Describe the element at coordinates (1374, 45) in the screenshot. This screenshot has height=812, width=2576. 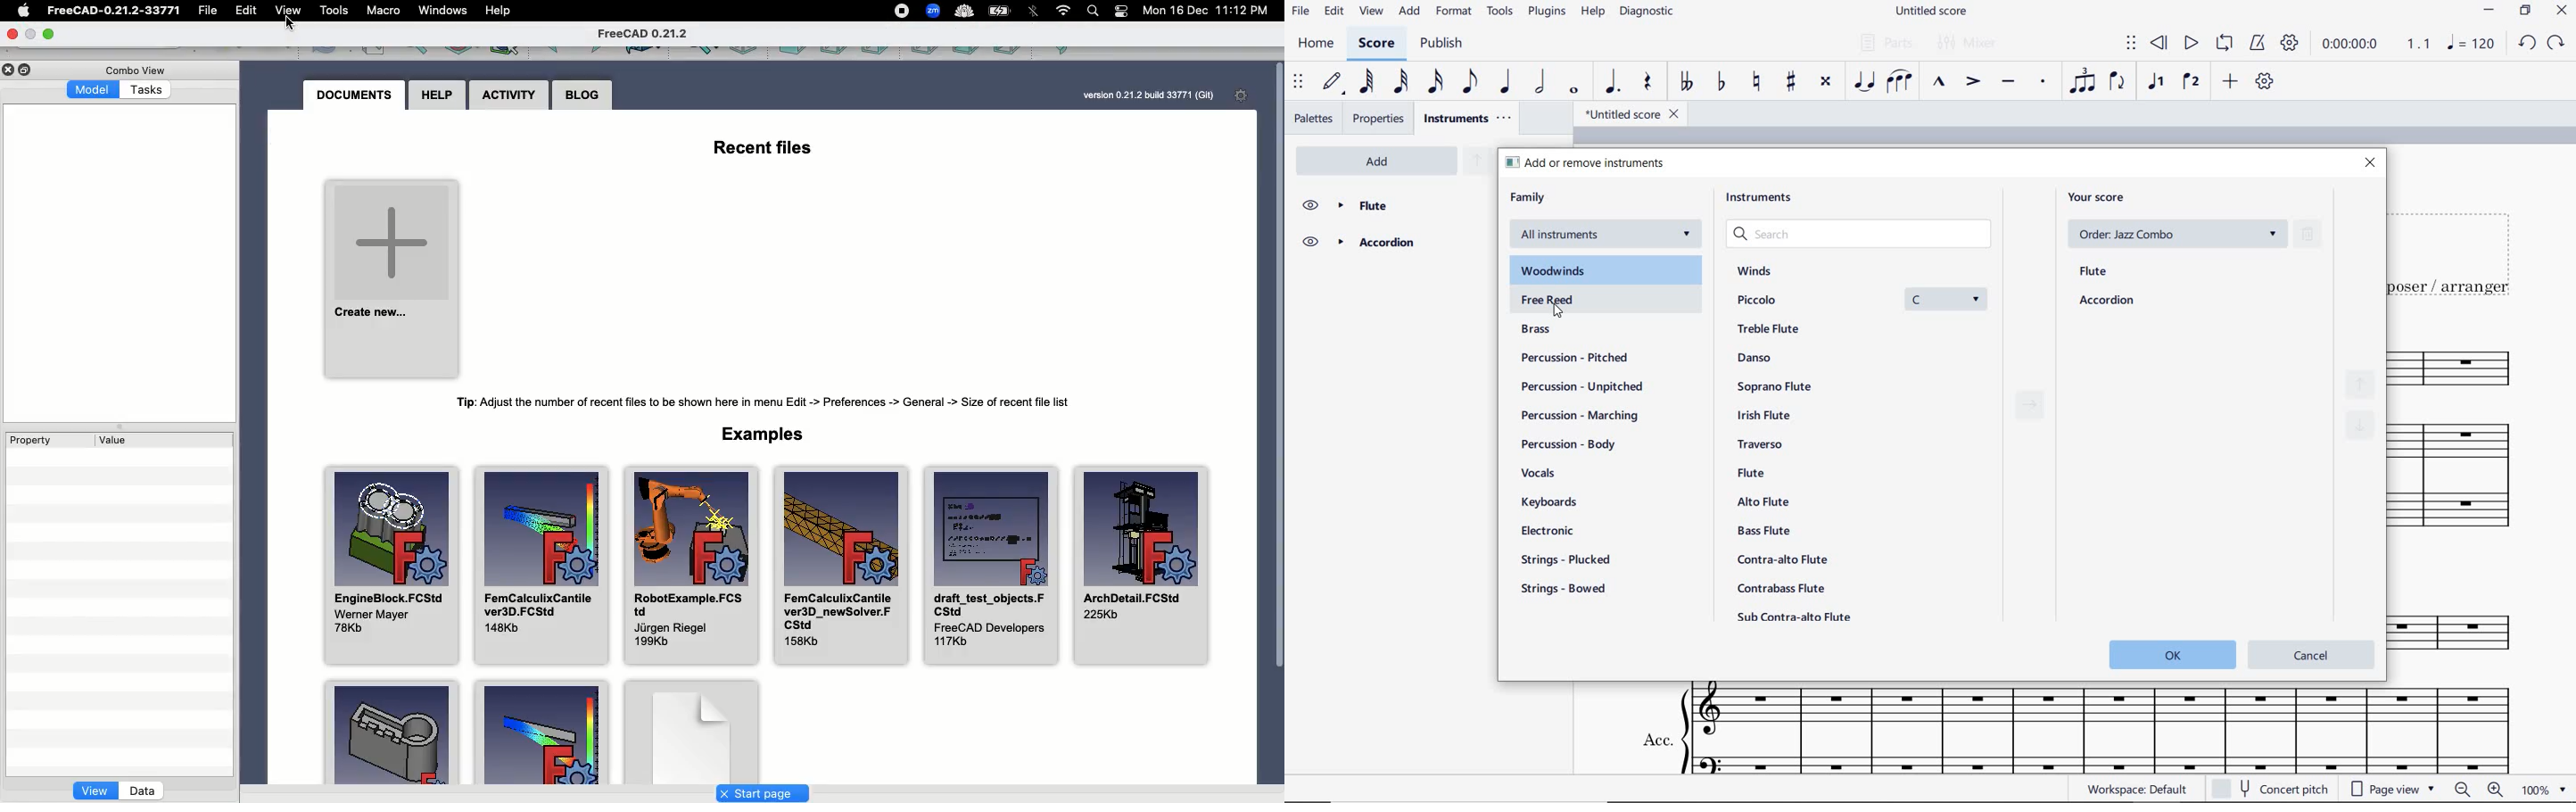
I see `SCORE` at that location.